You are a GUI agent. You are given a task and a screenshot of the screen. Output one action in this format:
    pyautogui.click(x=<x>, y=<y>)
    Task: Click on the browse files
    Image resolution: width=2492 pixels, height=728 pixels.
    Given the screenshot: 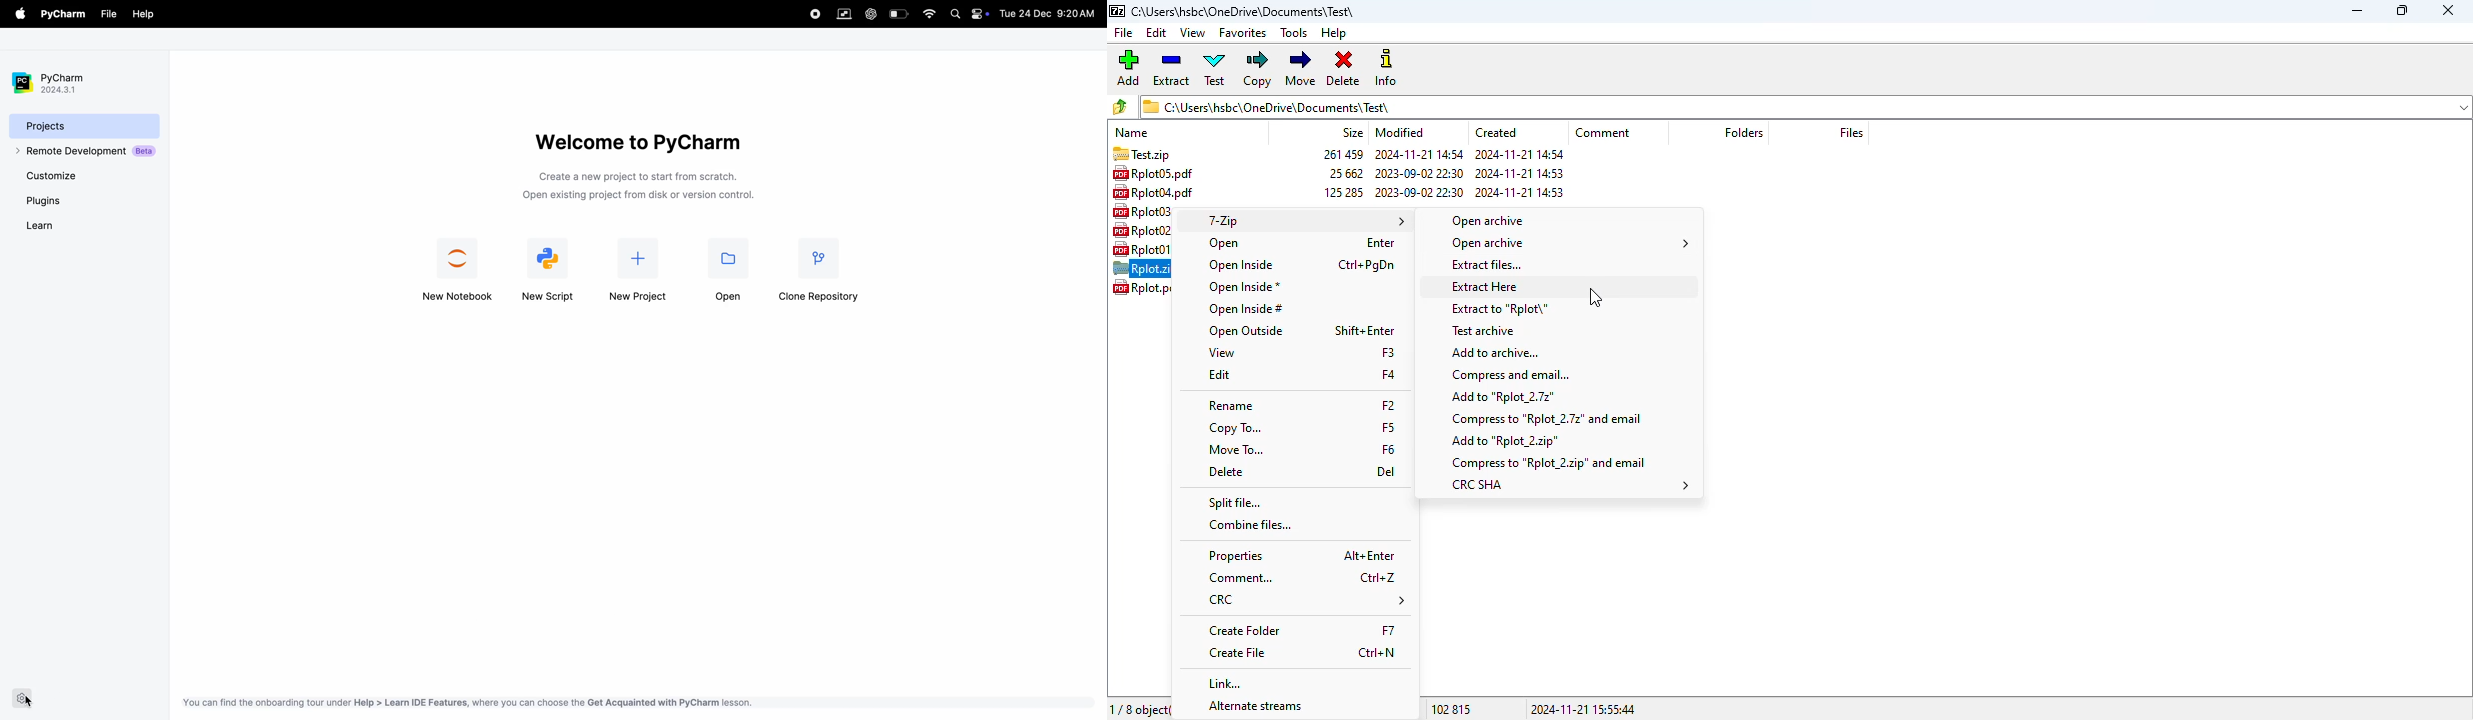 What is the action you would take?
    pyautogui.click(x=1119, y=107)
    